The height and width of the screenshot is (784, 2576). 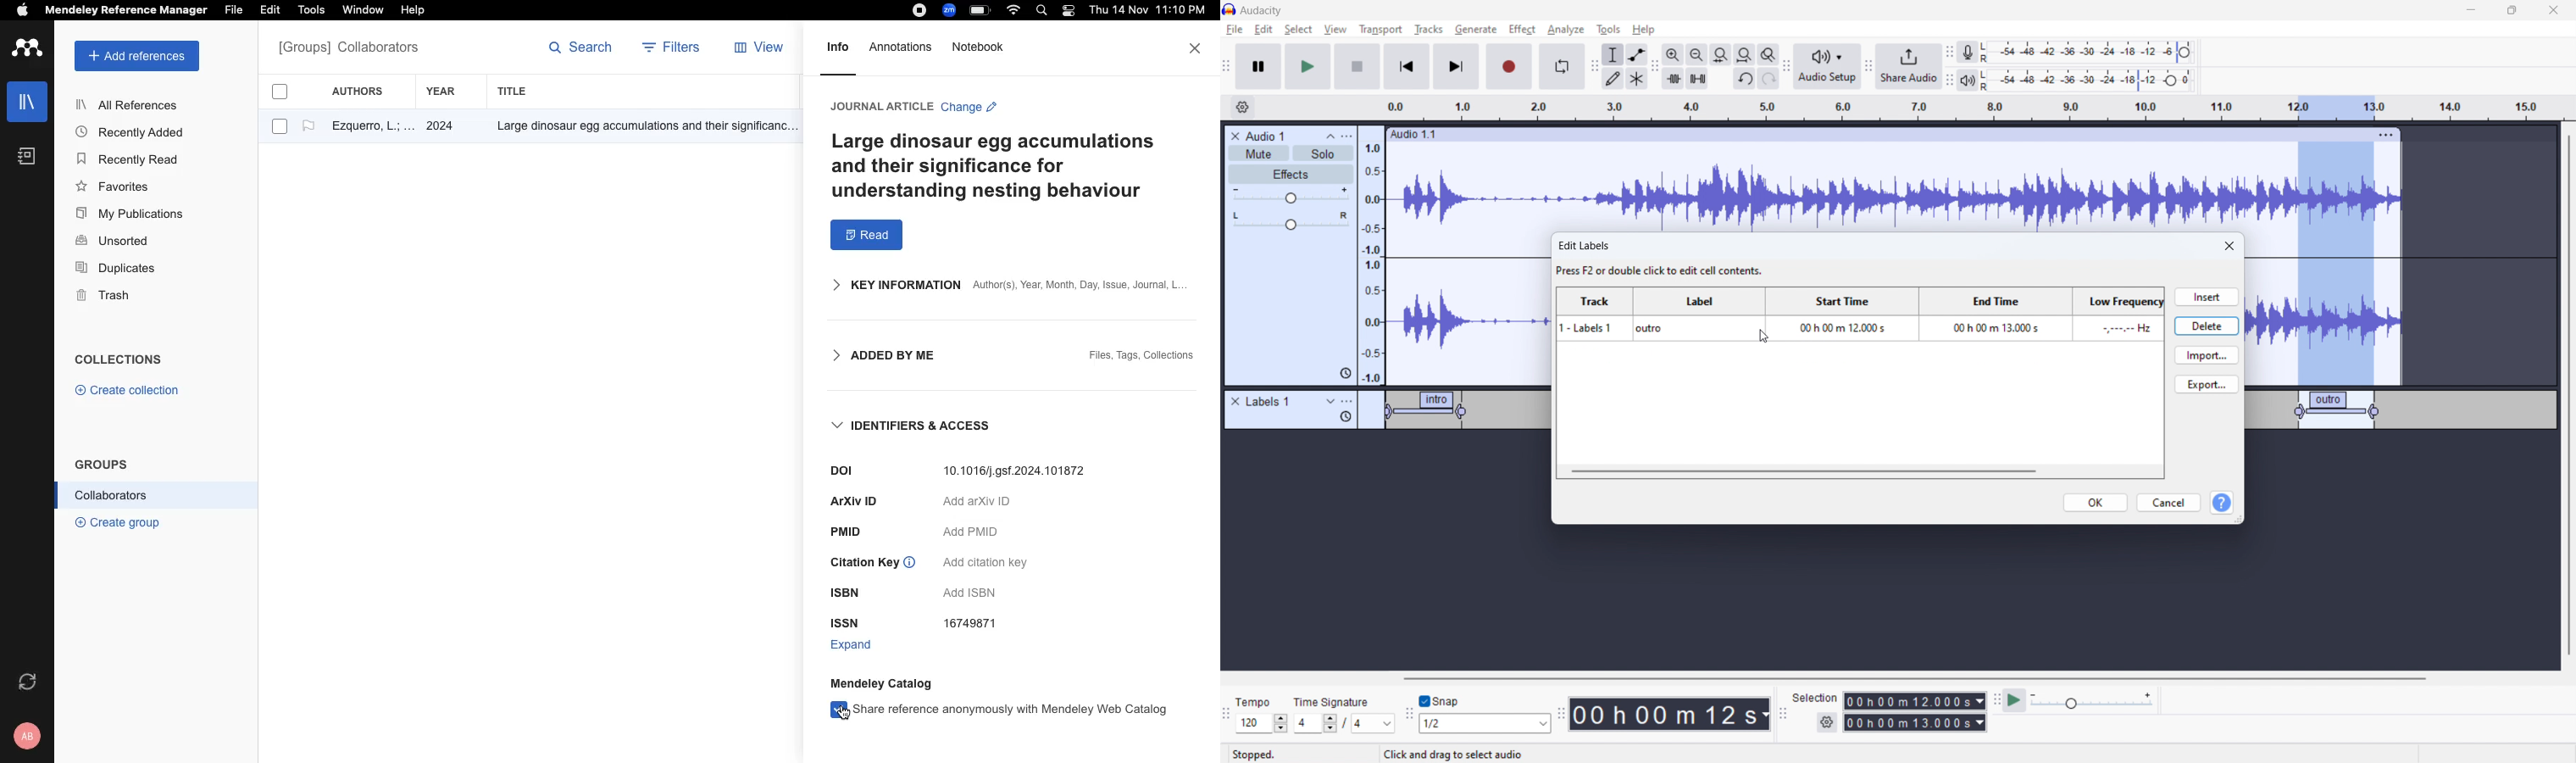 I want to click on File, so click(x=233, y=8).